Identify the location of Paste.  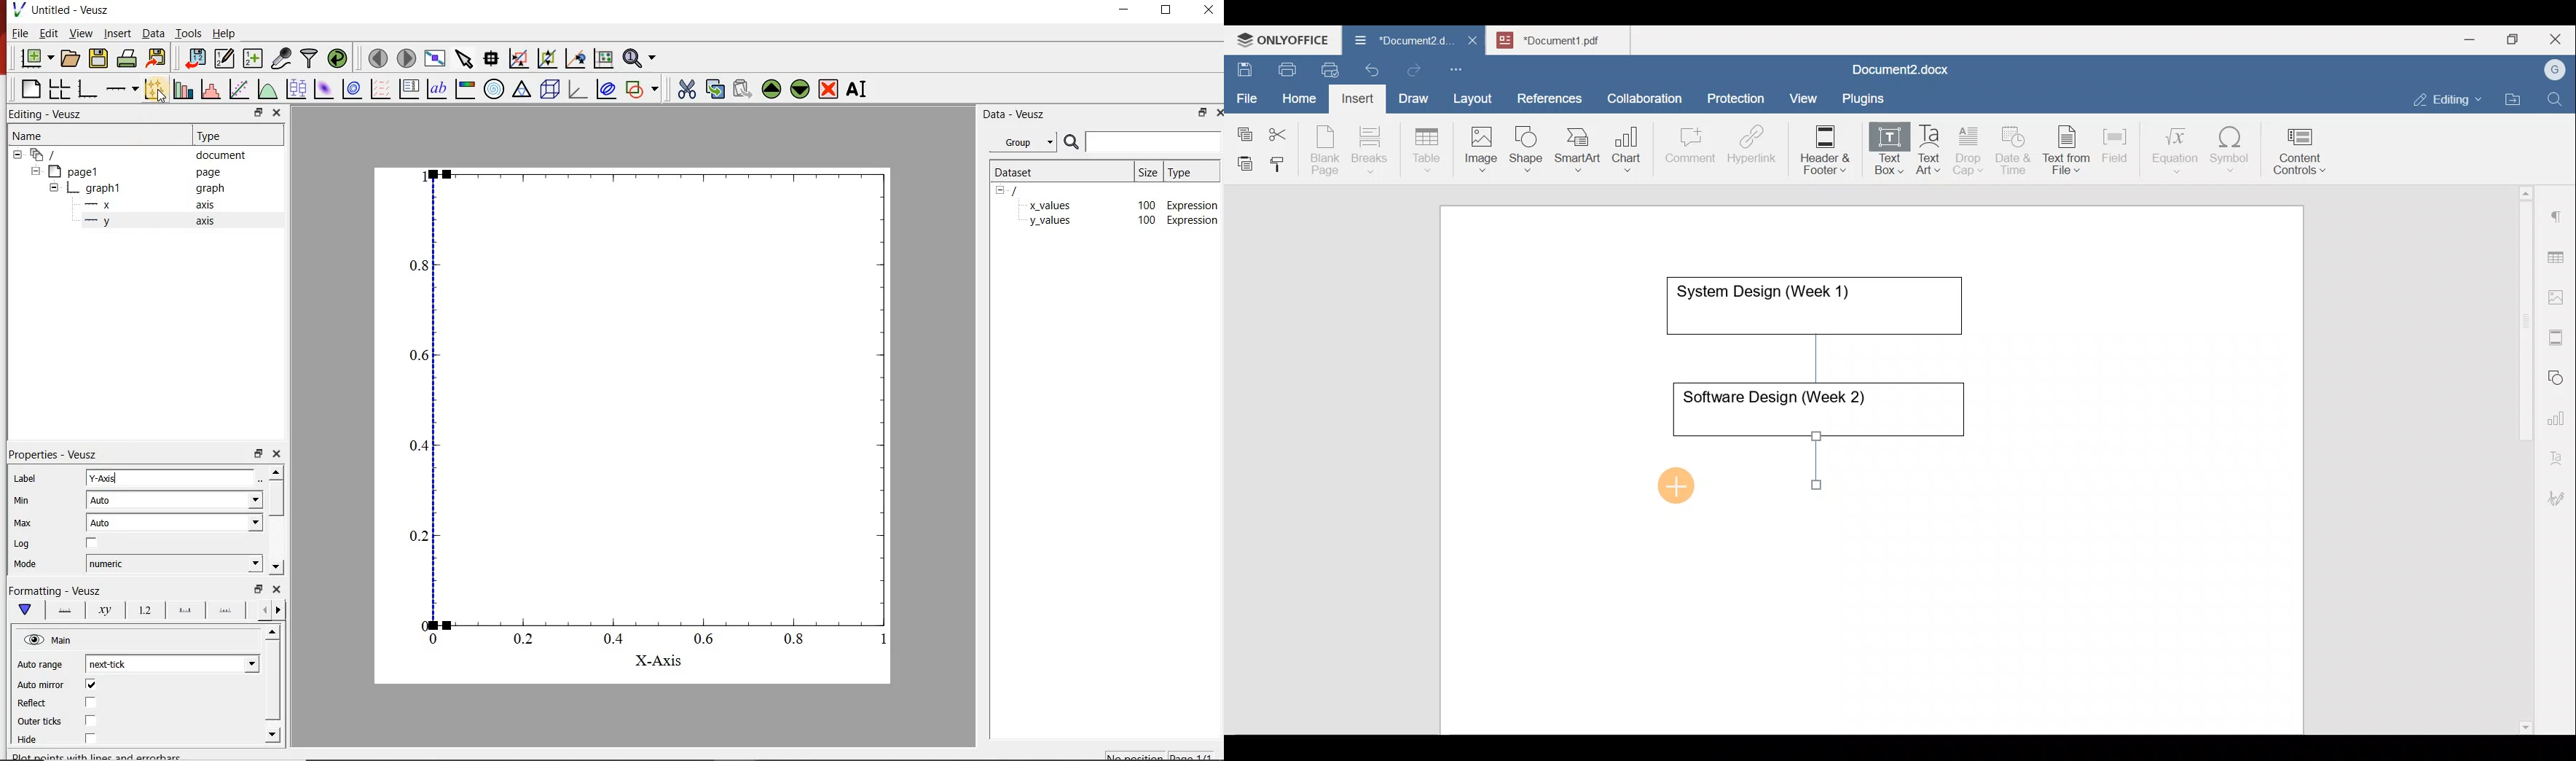
(1241, 160).